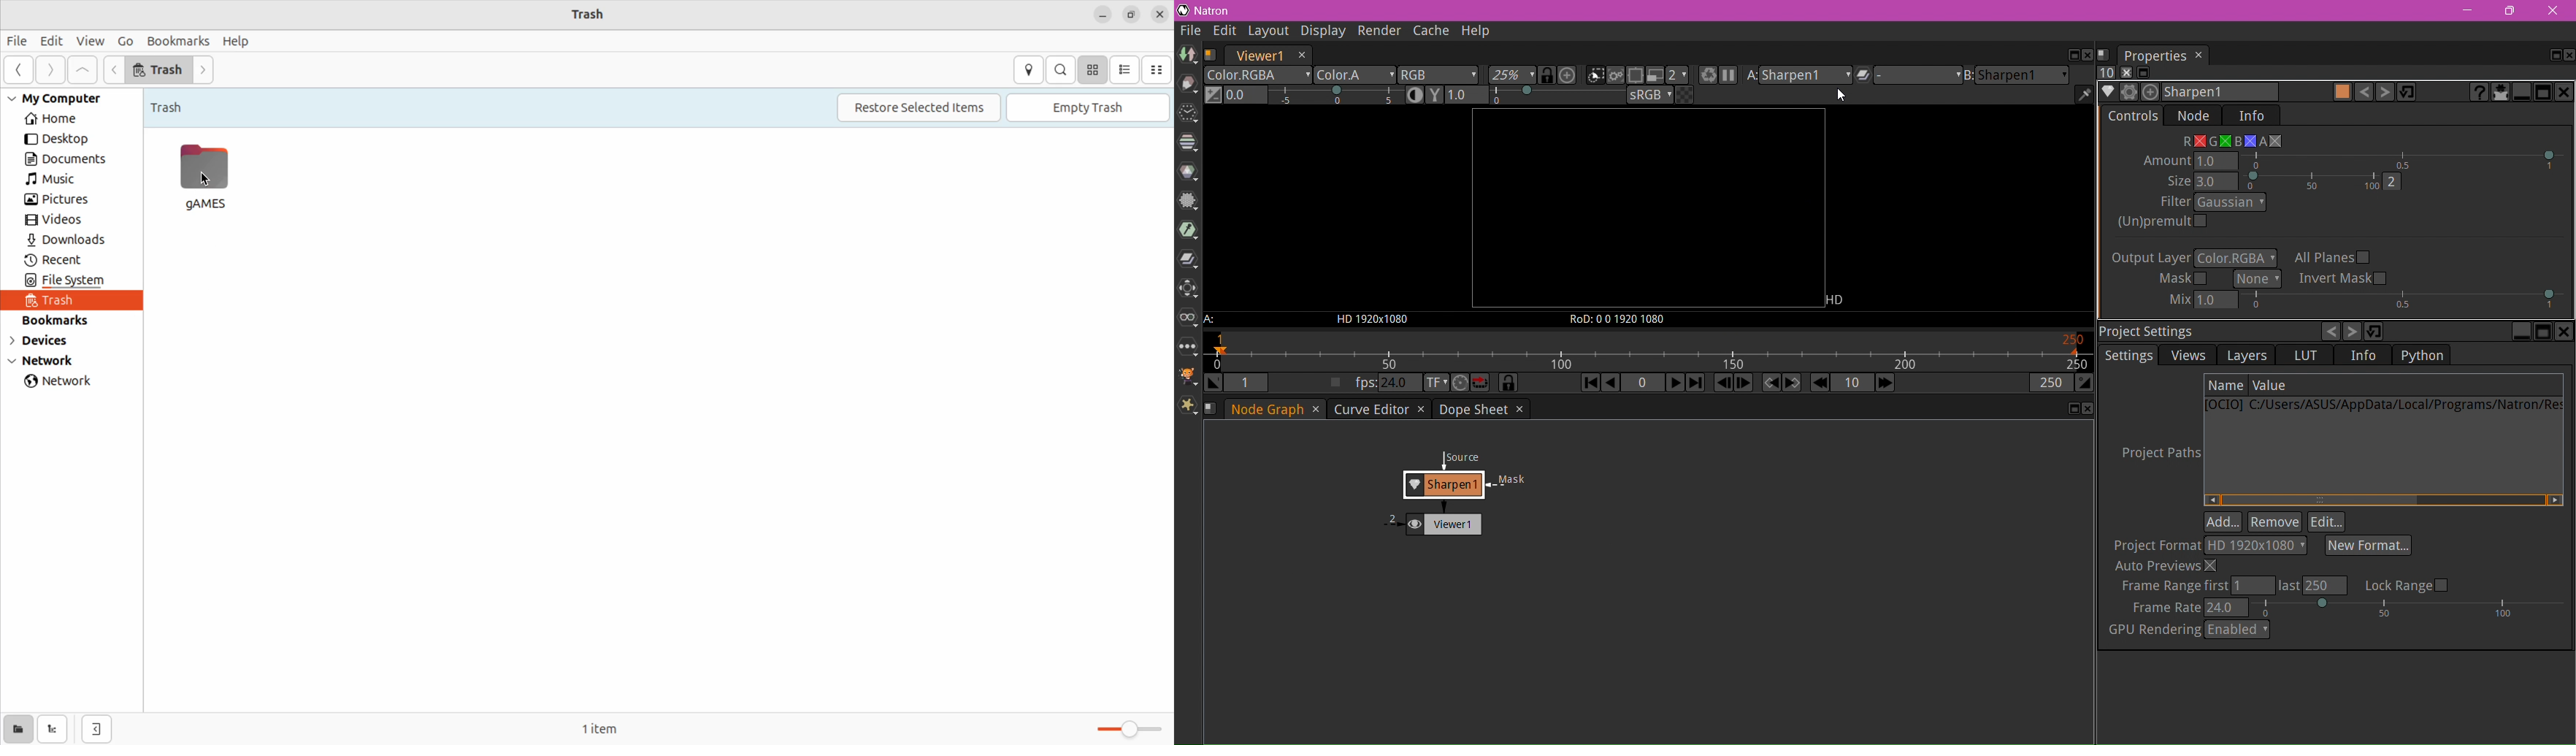 Image resolution: width=2576 pixels, height=756 pixels. What do you see at coordinates (1770, 383) in the screenshot?
I see `Previous Keyframe` at bounding box center [1770, 383].